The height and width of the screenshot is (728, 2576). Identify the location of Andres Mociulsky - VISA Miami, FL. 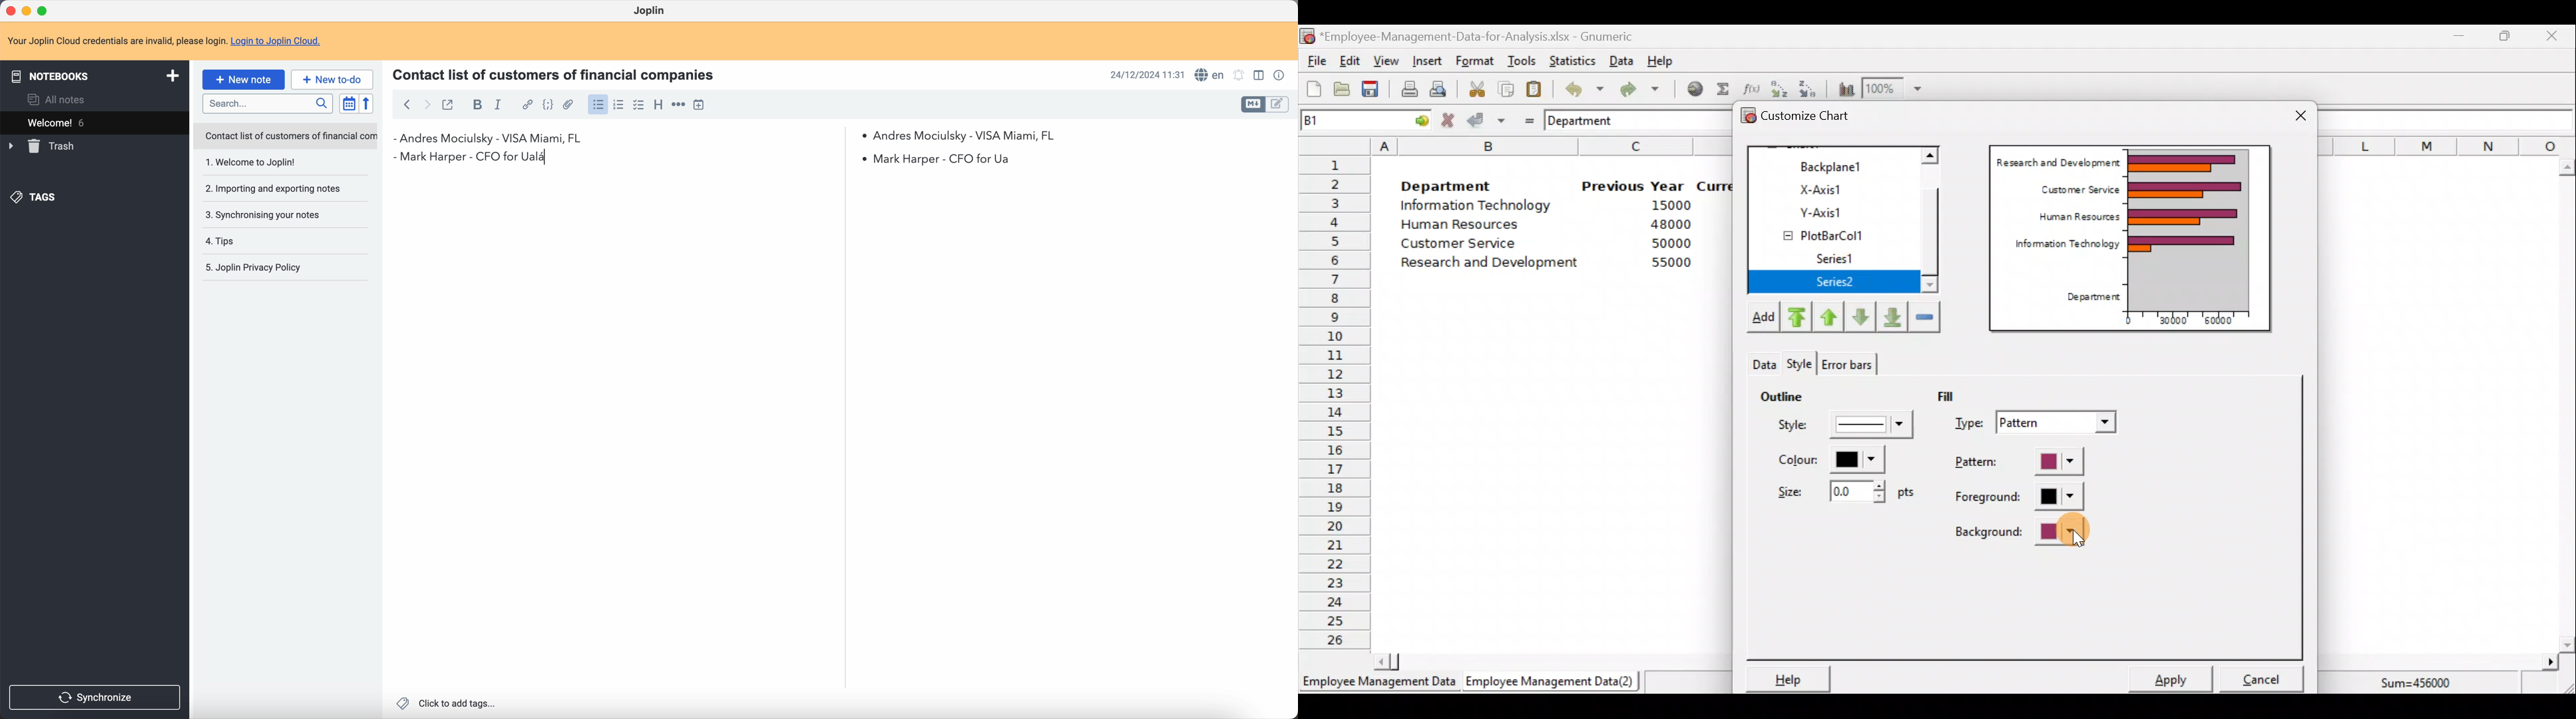
(966, 134).